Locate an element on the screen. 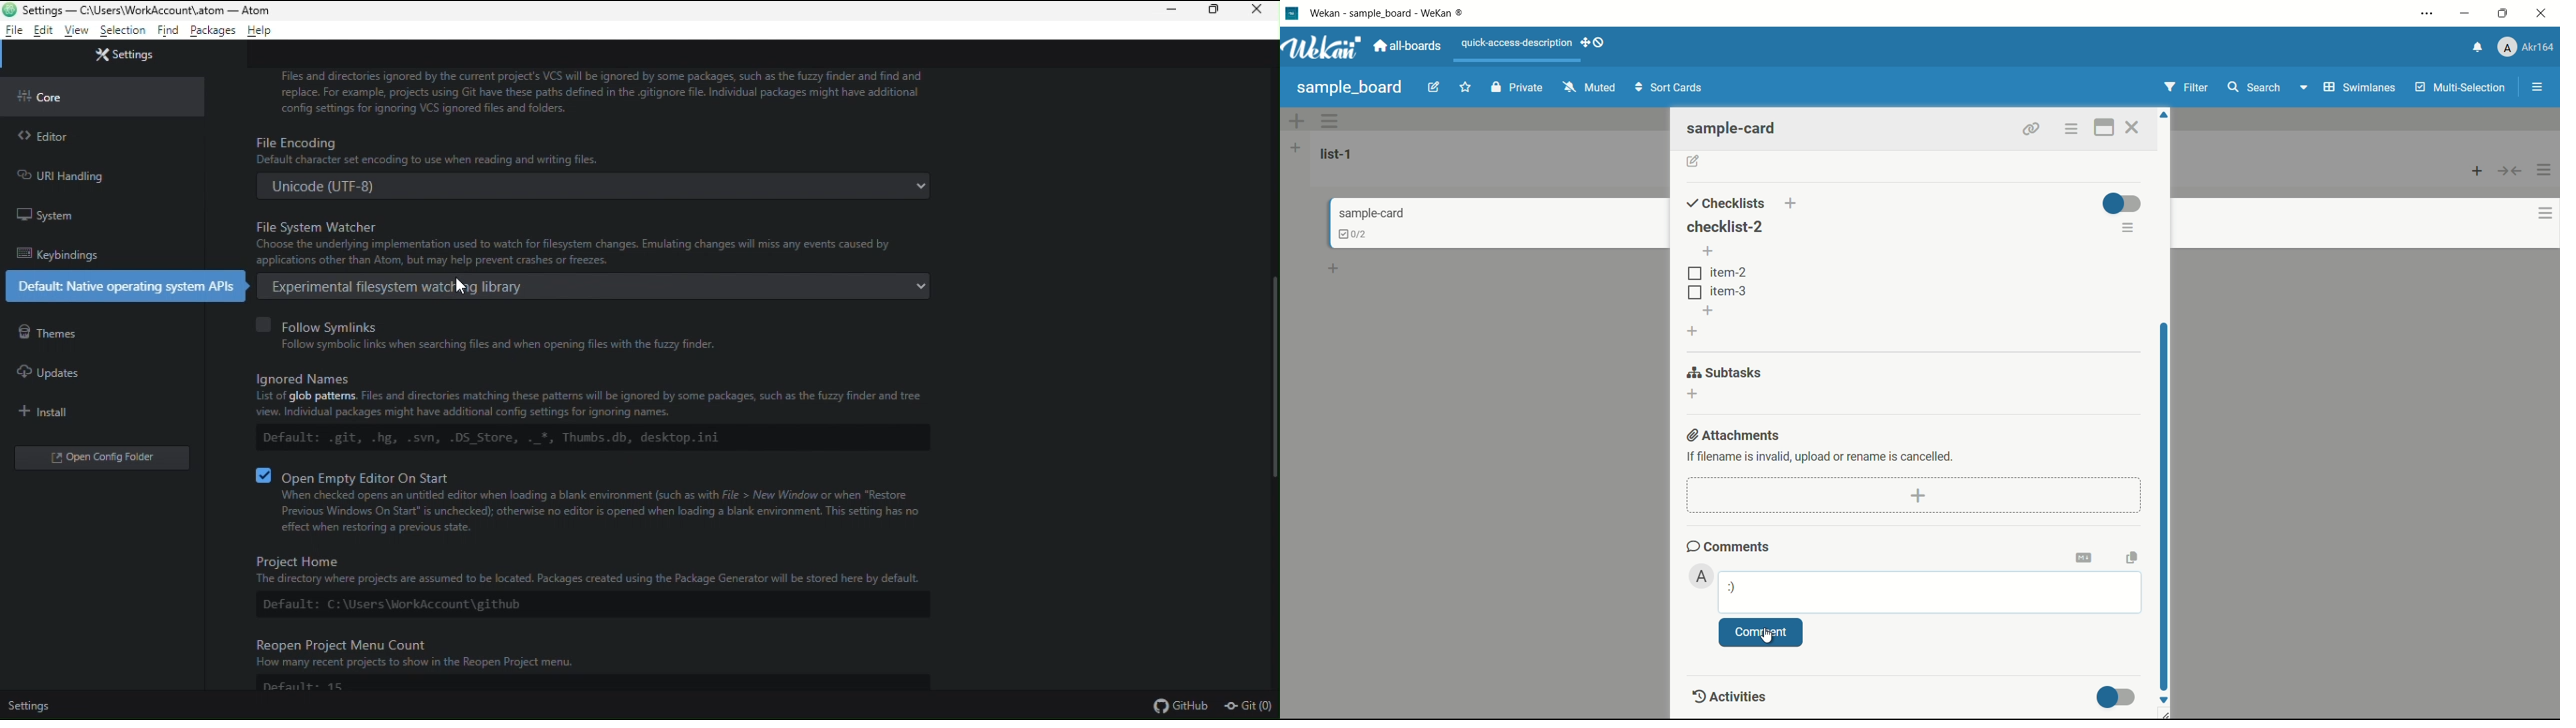  scroll bar is located at coordinates (2166, 502).